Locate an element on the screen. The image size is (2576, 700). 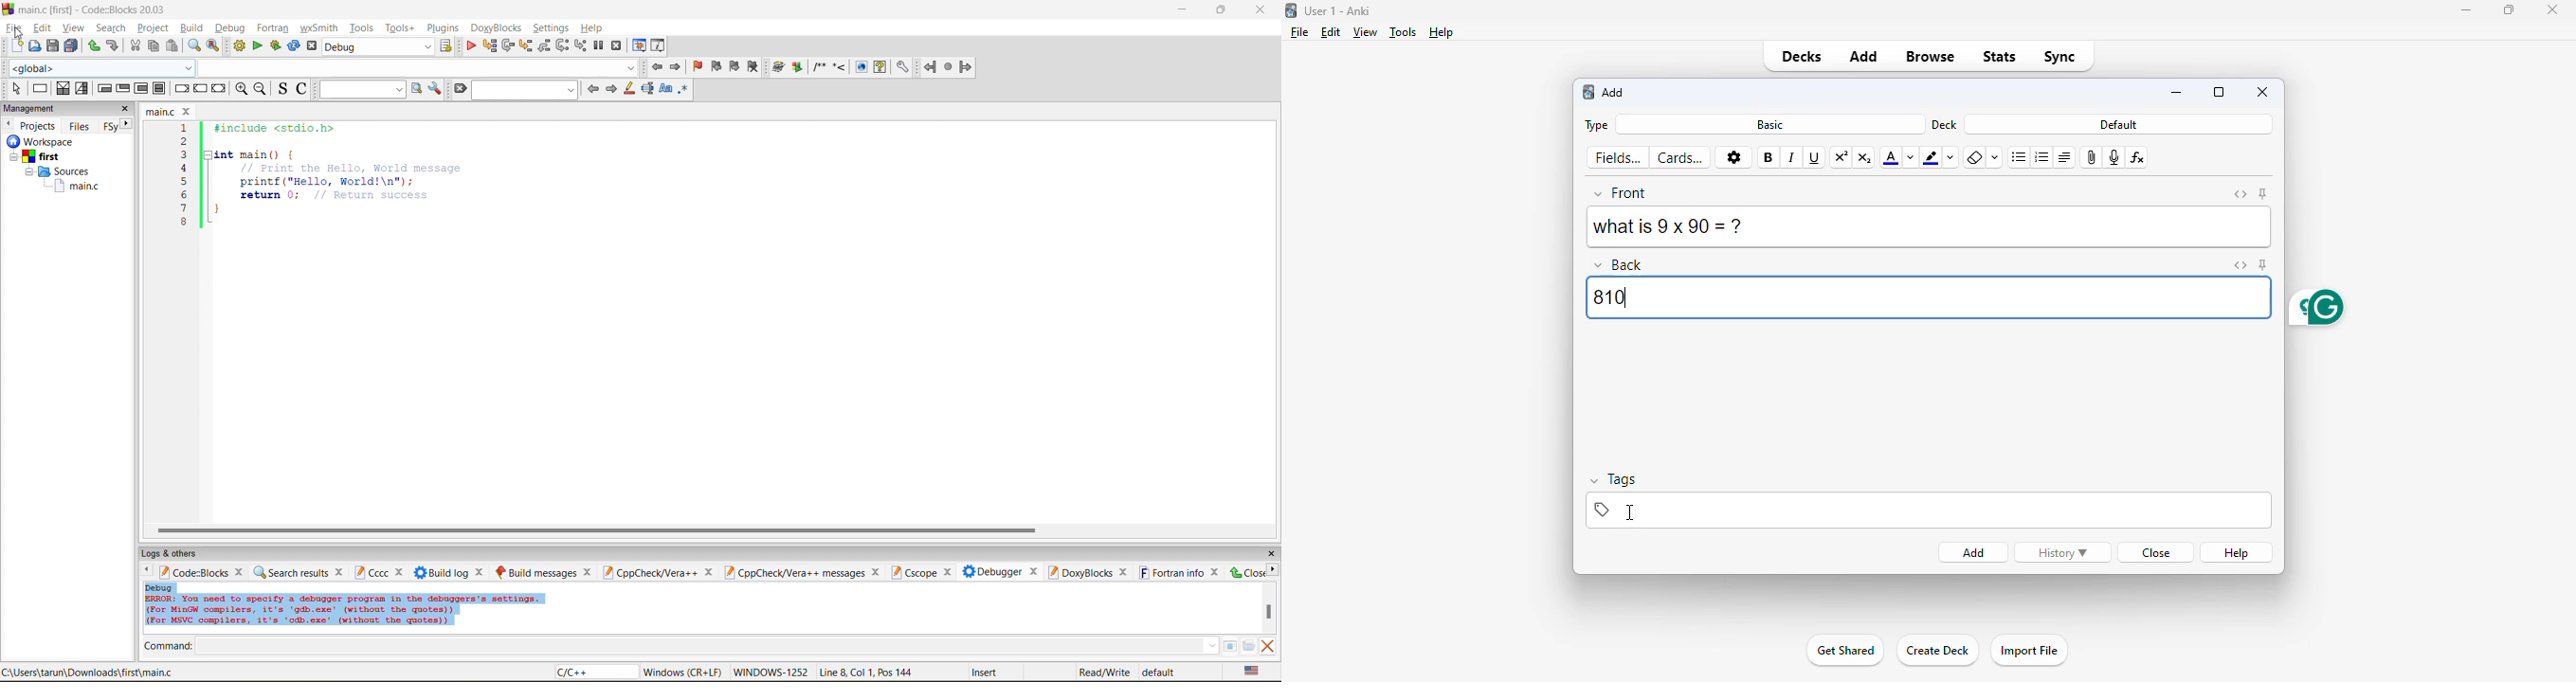
show the select target dialog is located at coordinates (447, 46).